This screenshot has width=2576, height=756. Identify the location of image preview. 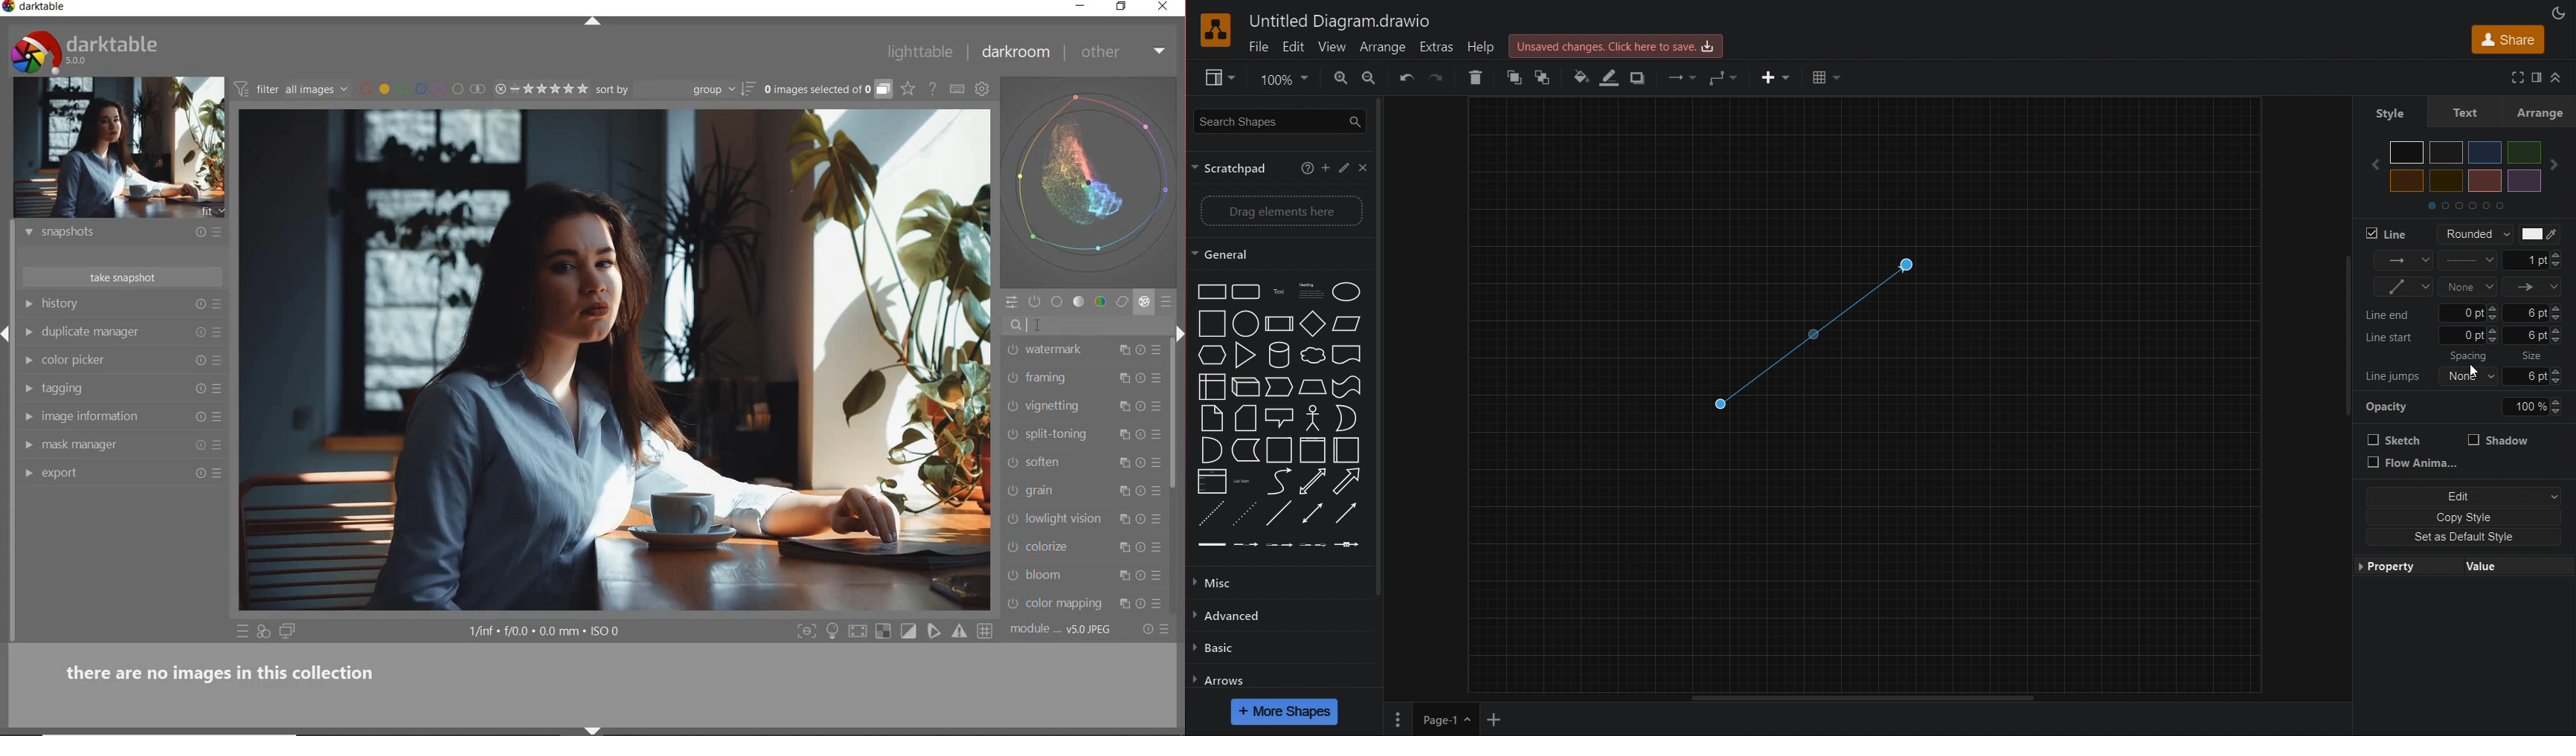
(119, 148).